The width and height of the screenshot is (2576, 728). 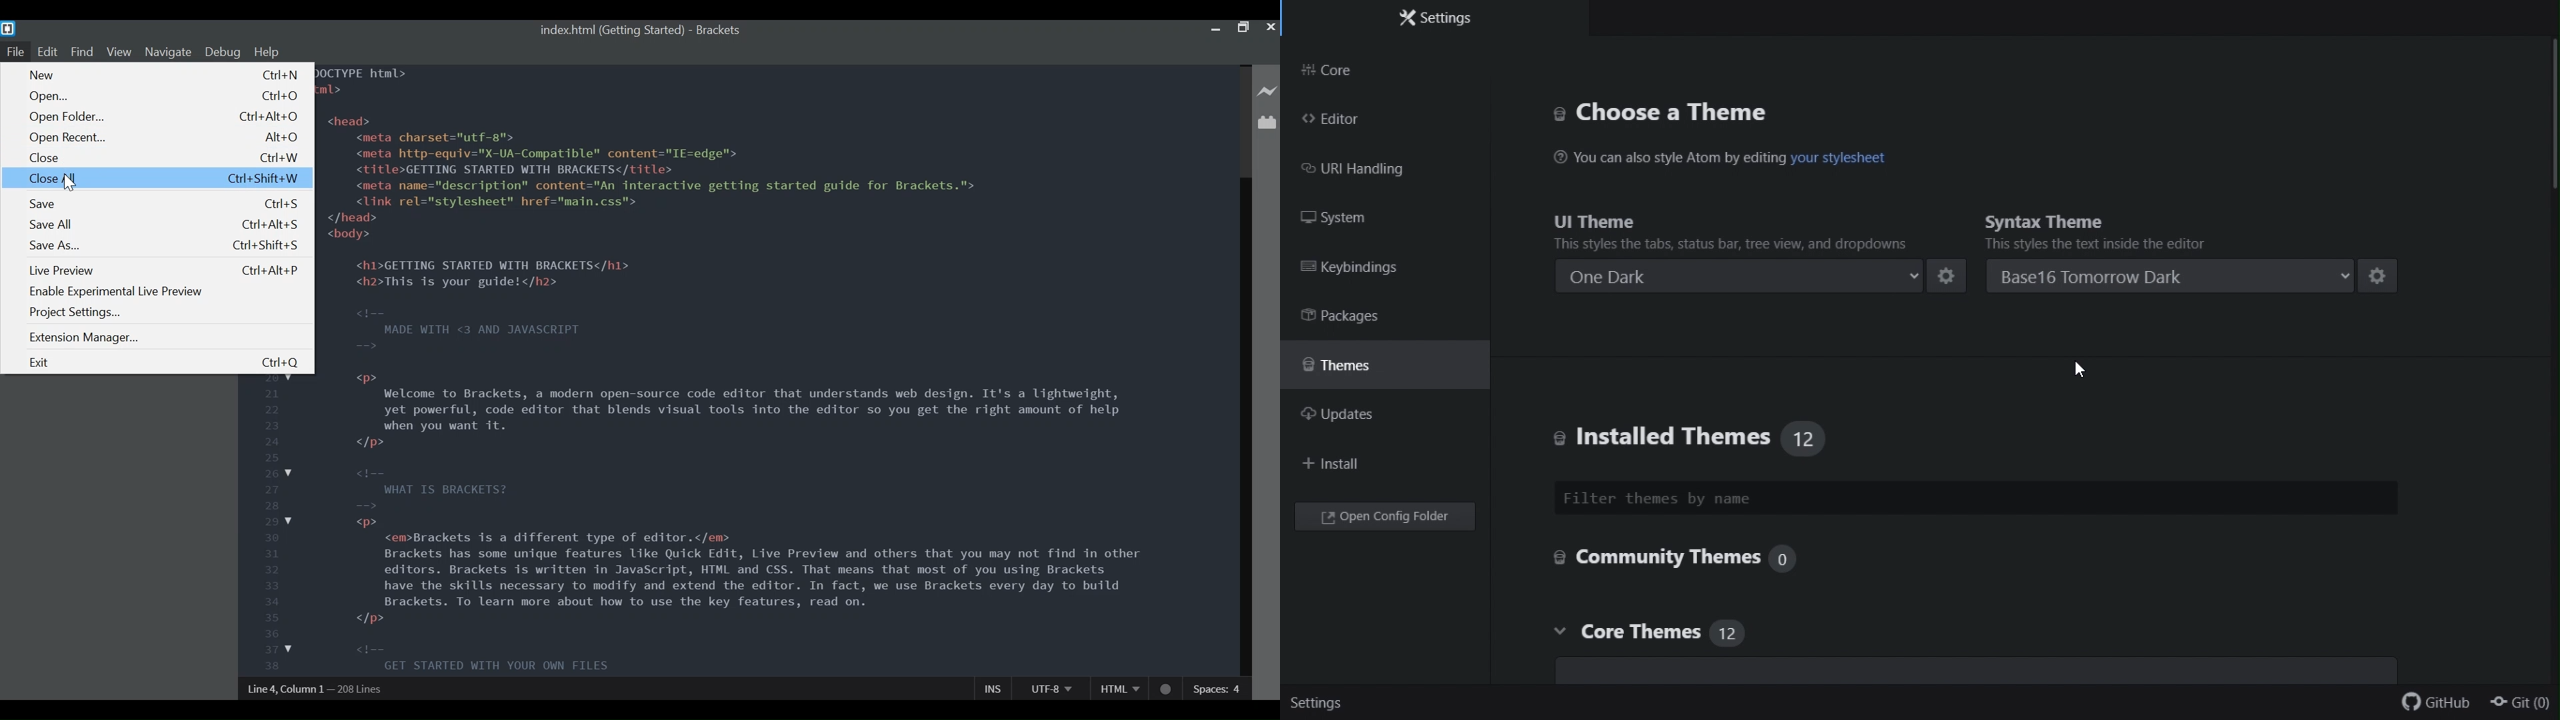 What do you see at coordinates (1367, 269) in the screenshot?
I see `Key binding` at bounding box center [1367, 269].